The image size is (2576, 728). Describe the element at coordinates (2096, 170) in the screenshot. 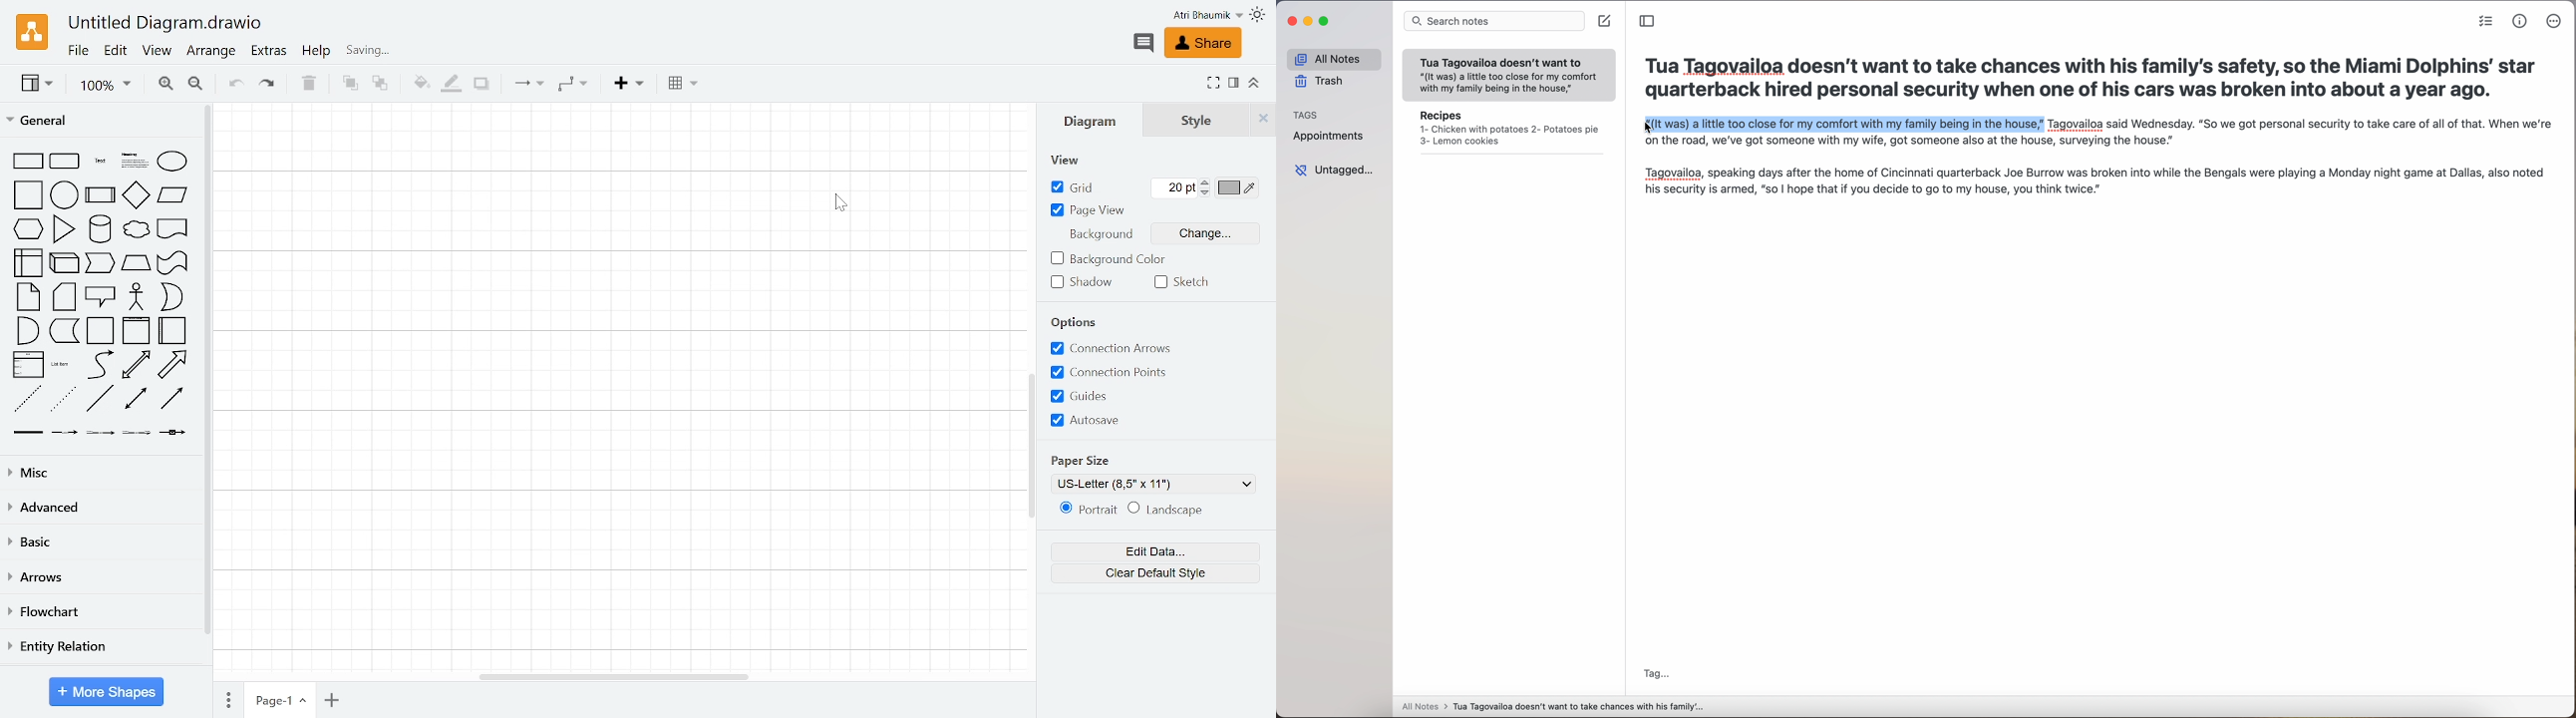

I see `body text Tua Tagovailoa` at that location.